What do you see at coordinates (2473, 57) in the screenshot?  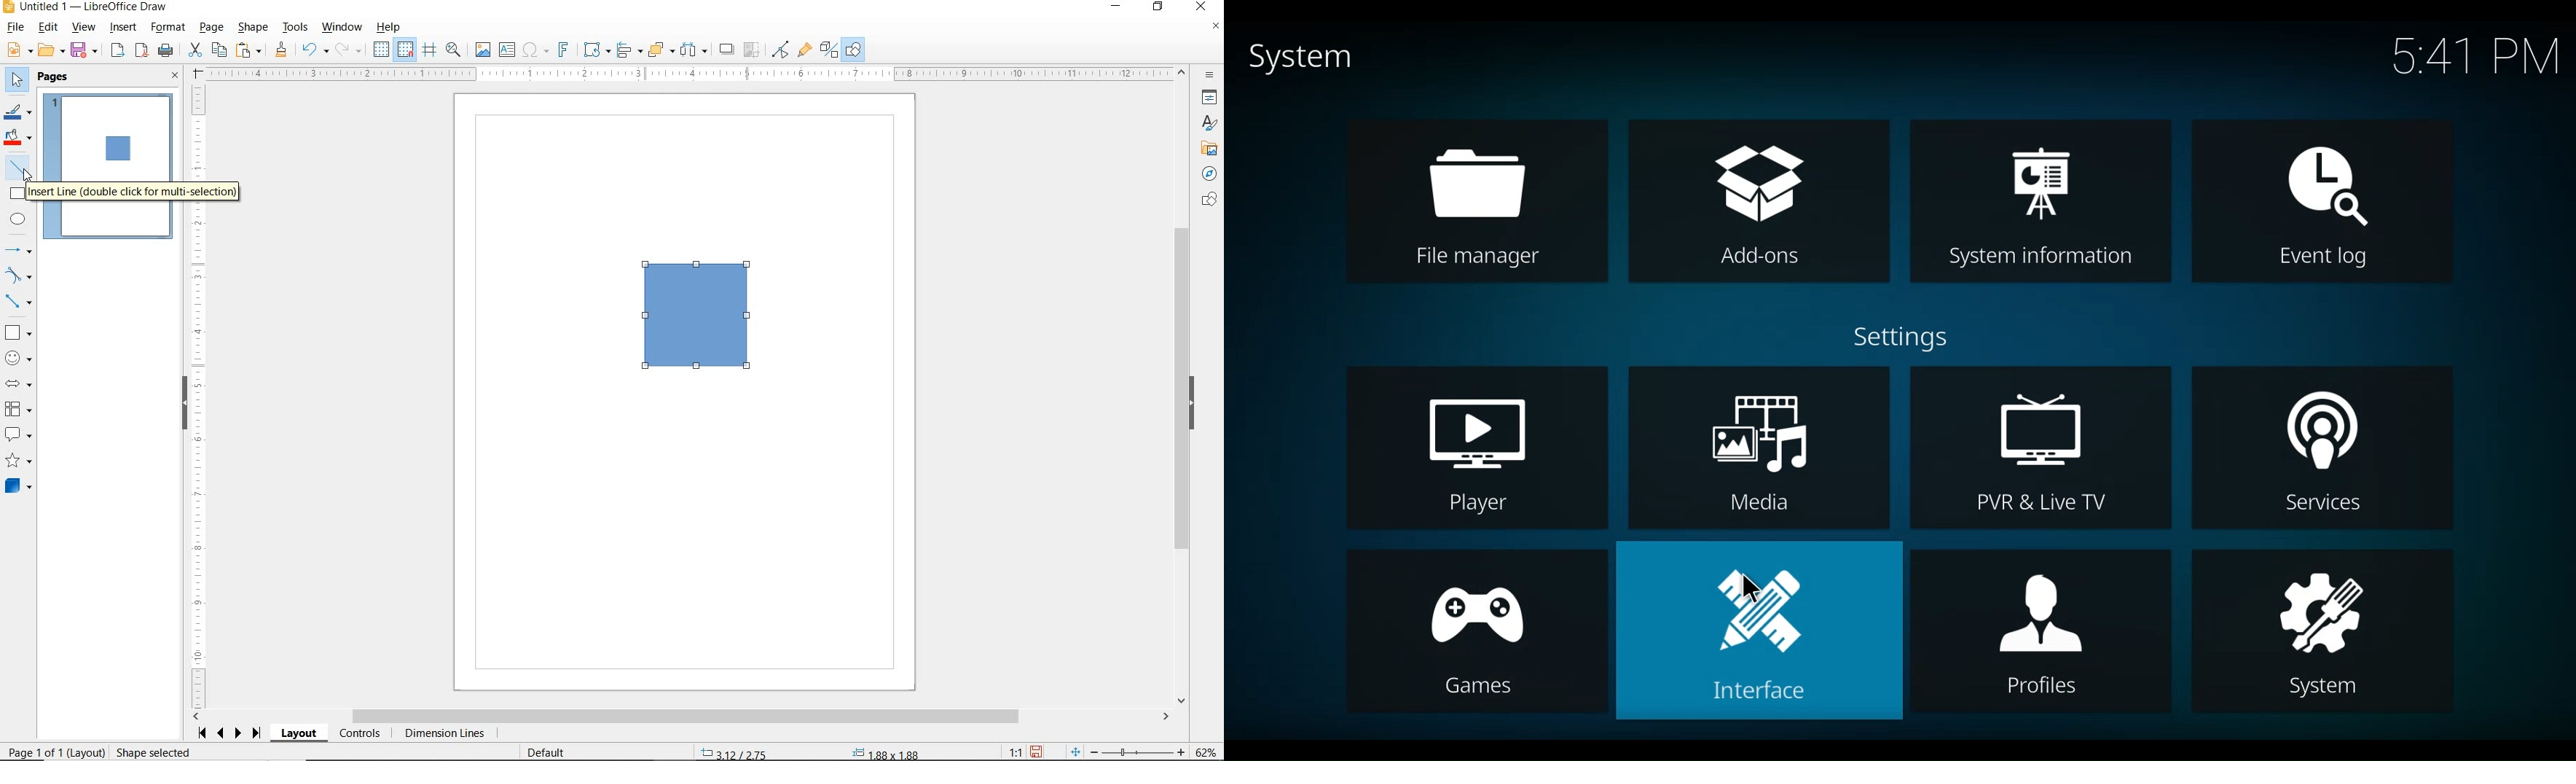 I see `time` at bounding box center [2473, 57].